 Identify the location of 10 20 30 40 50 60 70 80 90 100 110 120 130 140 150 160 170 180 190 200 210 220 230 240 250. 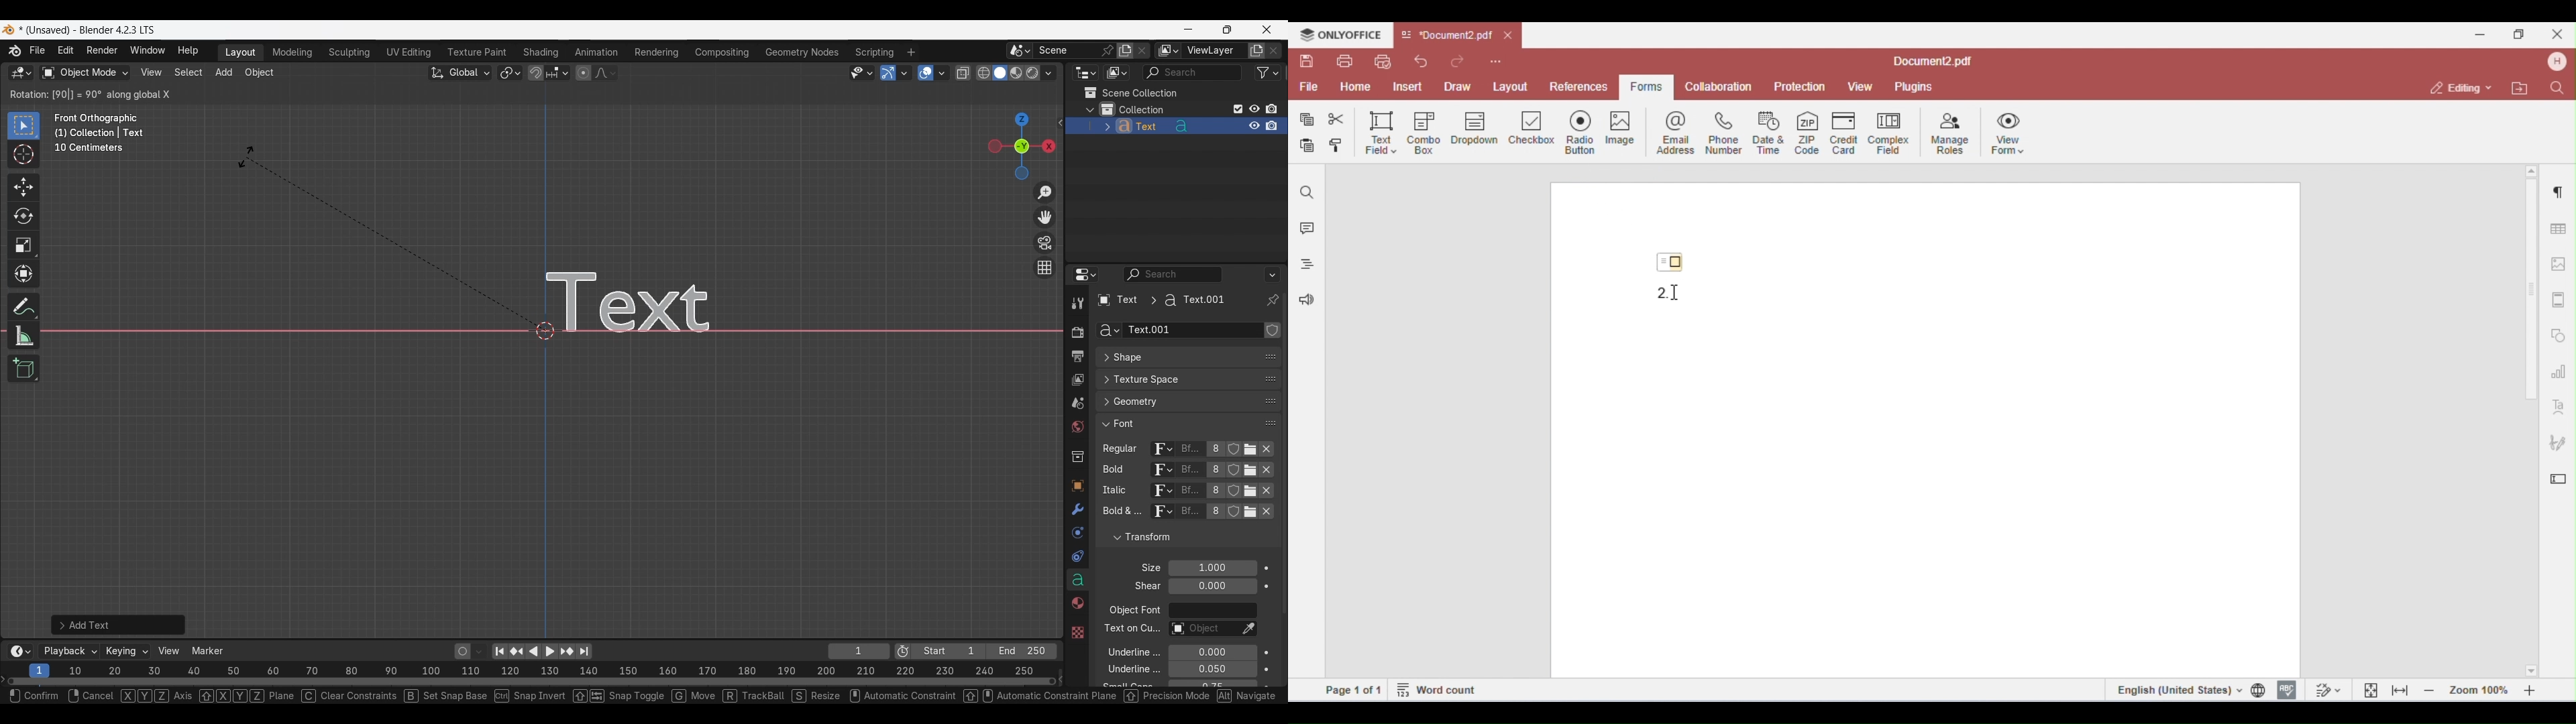
(555, 669).